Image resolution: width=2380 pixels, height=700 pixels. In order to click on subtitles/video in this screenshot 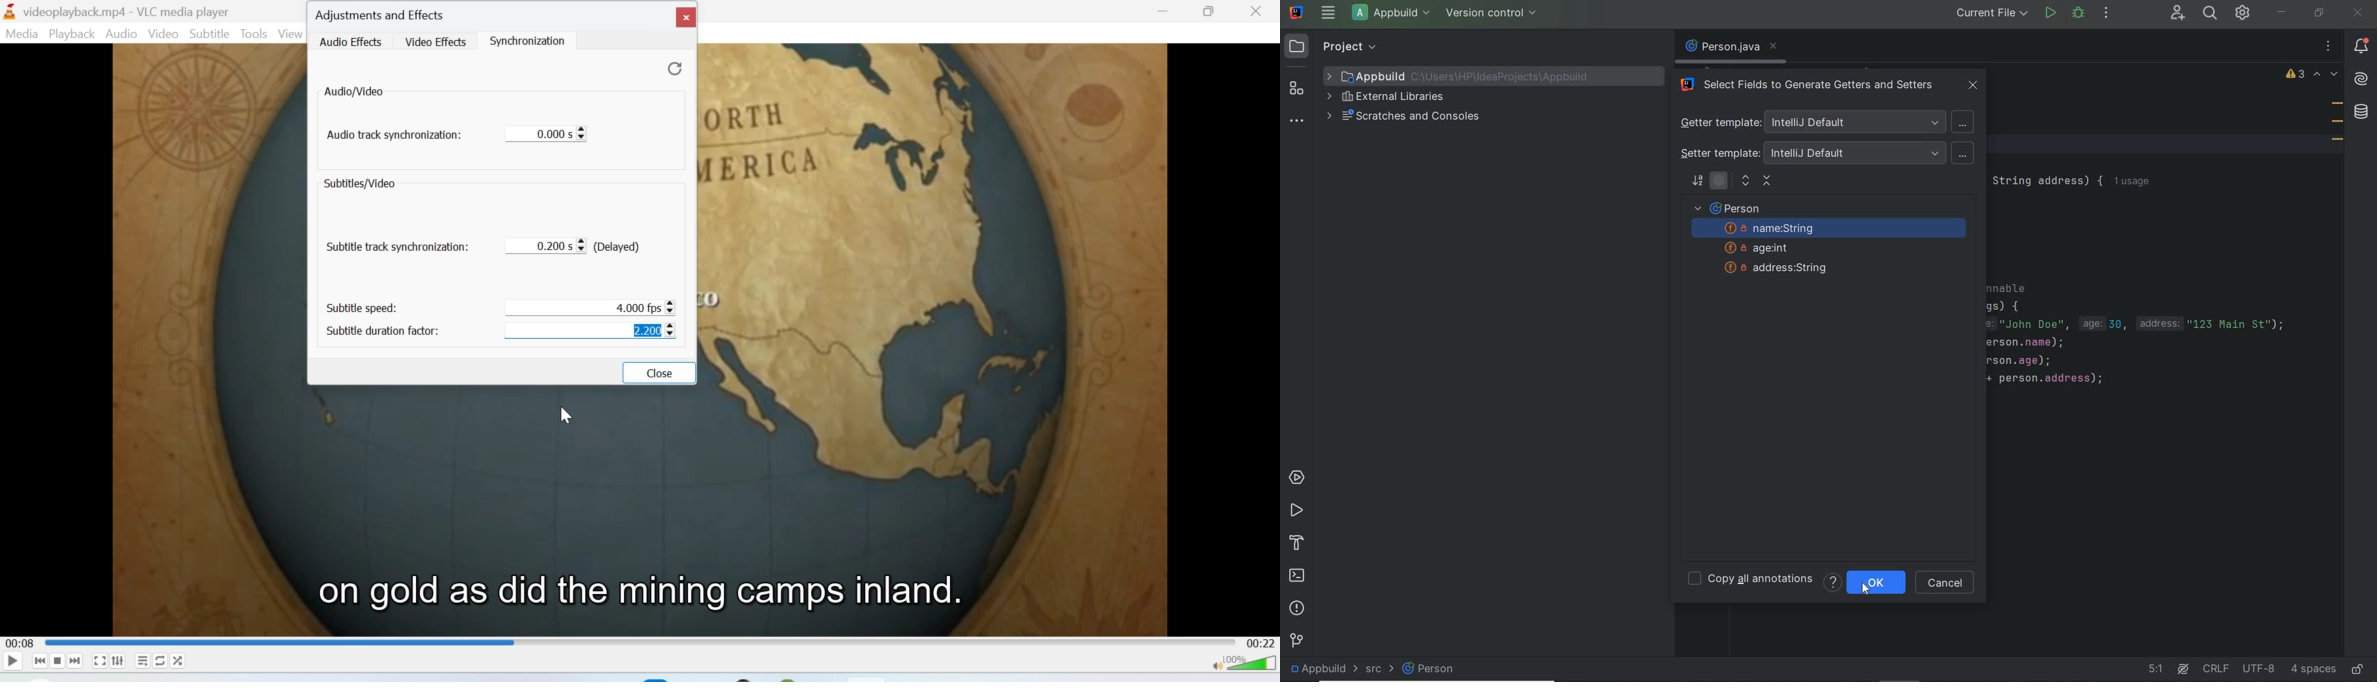, I will do `click(362, 185)`.